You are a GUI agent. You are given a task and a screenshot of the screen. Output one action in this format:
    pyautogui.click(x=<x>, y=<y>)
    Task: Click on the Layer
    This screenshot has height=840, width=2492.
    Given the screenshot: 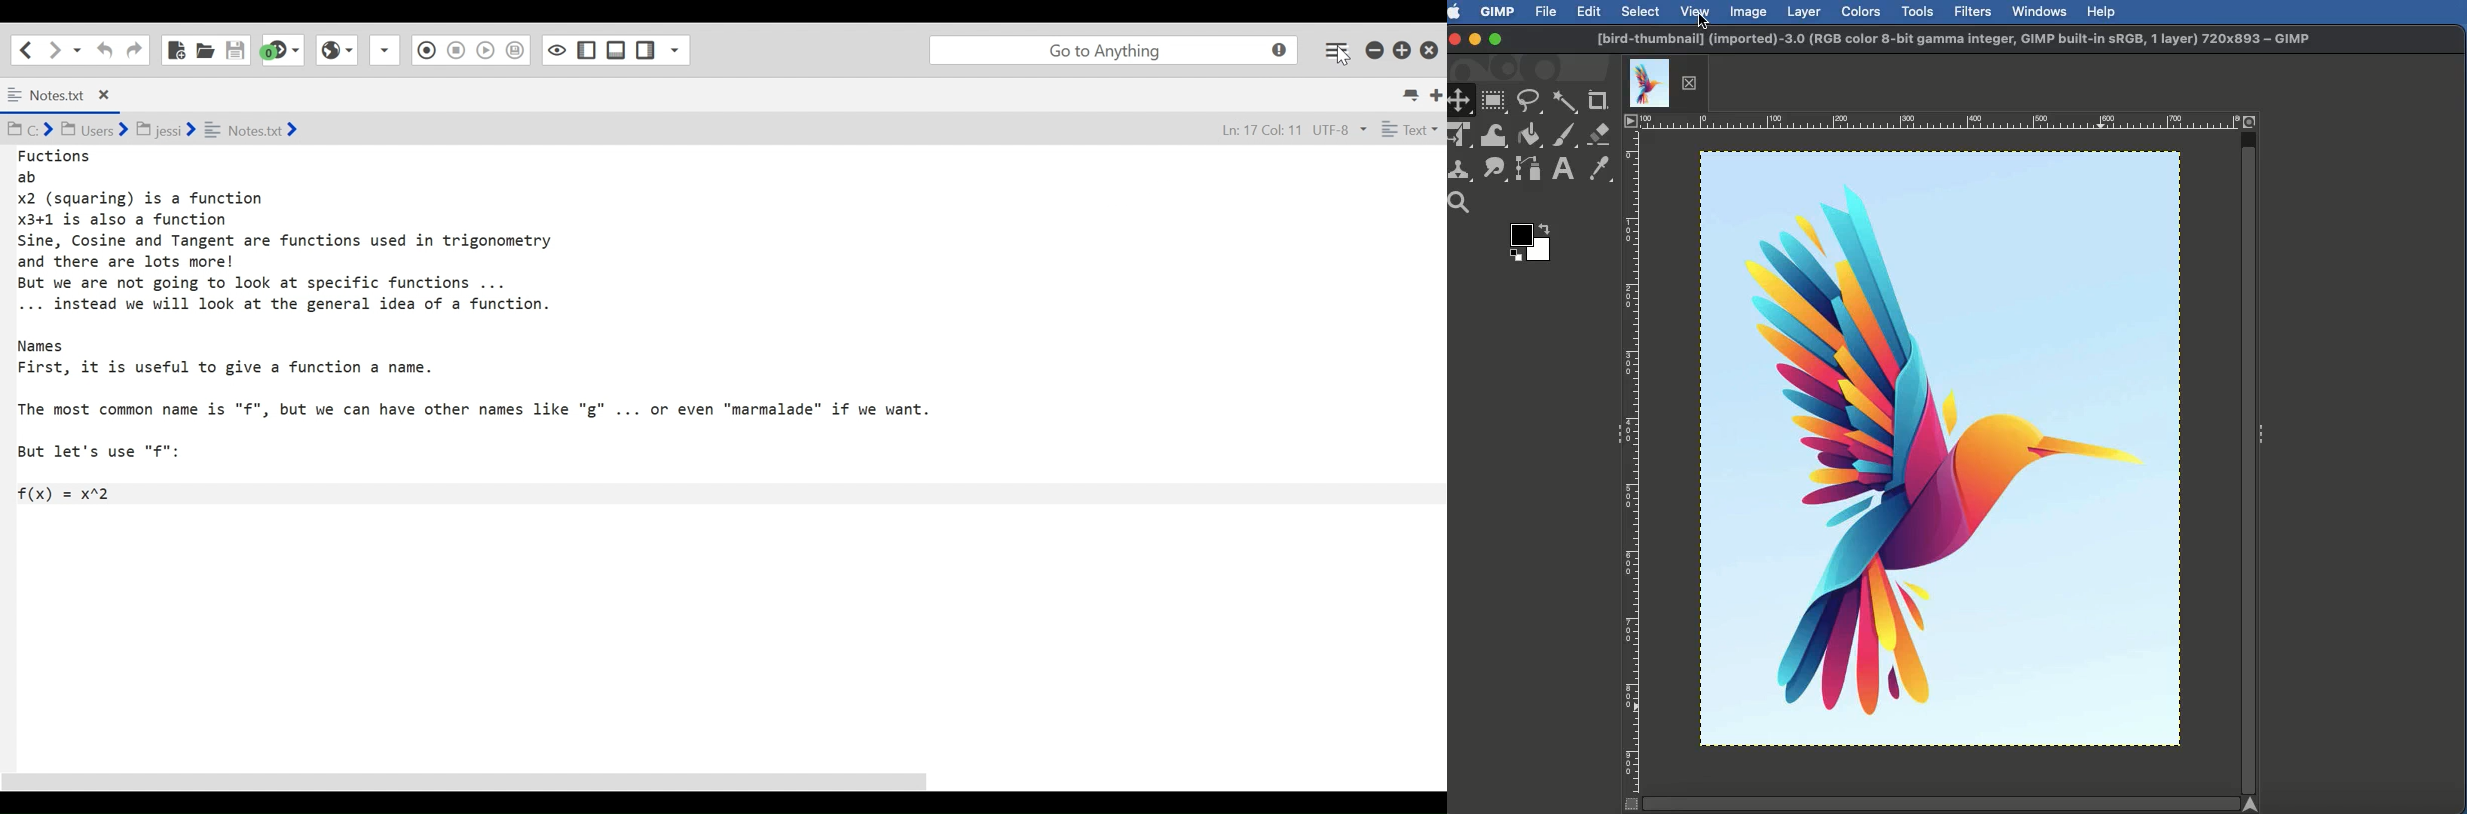 What is the action you would take?
    pyautogui.click(x=1804, y=12)
    